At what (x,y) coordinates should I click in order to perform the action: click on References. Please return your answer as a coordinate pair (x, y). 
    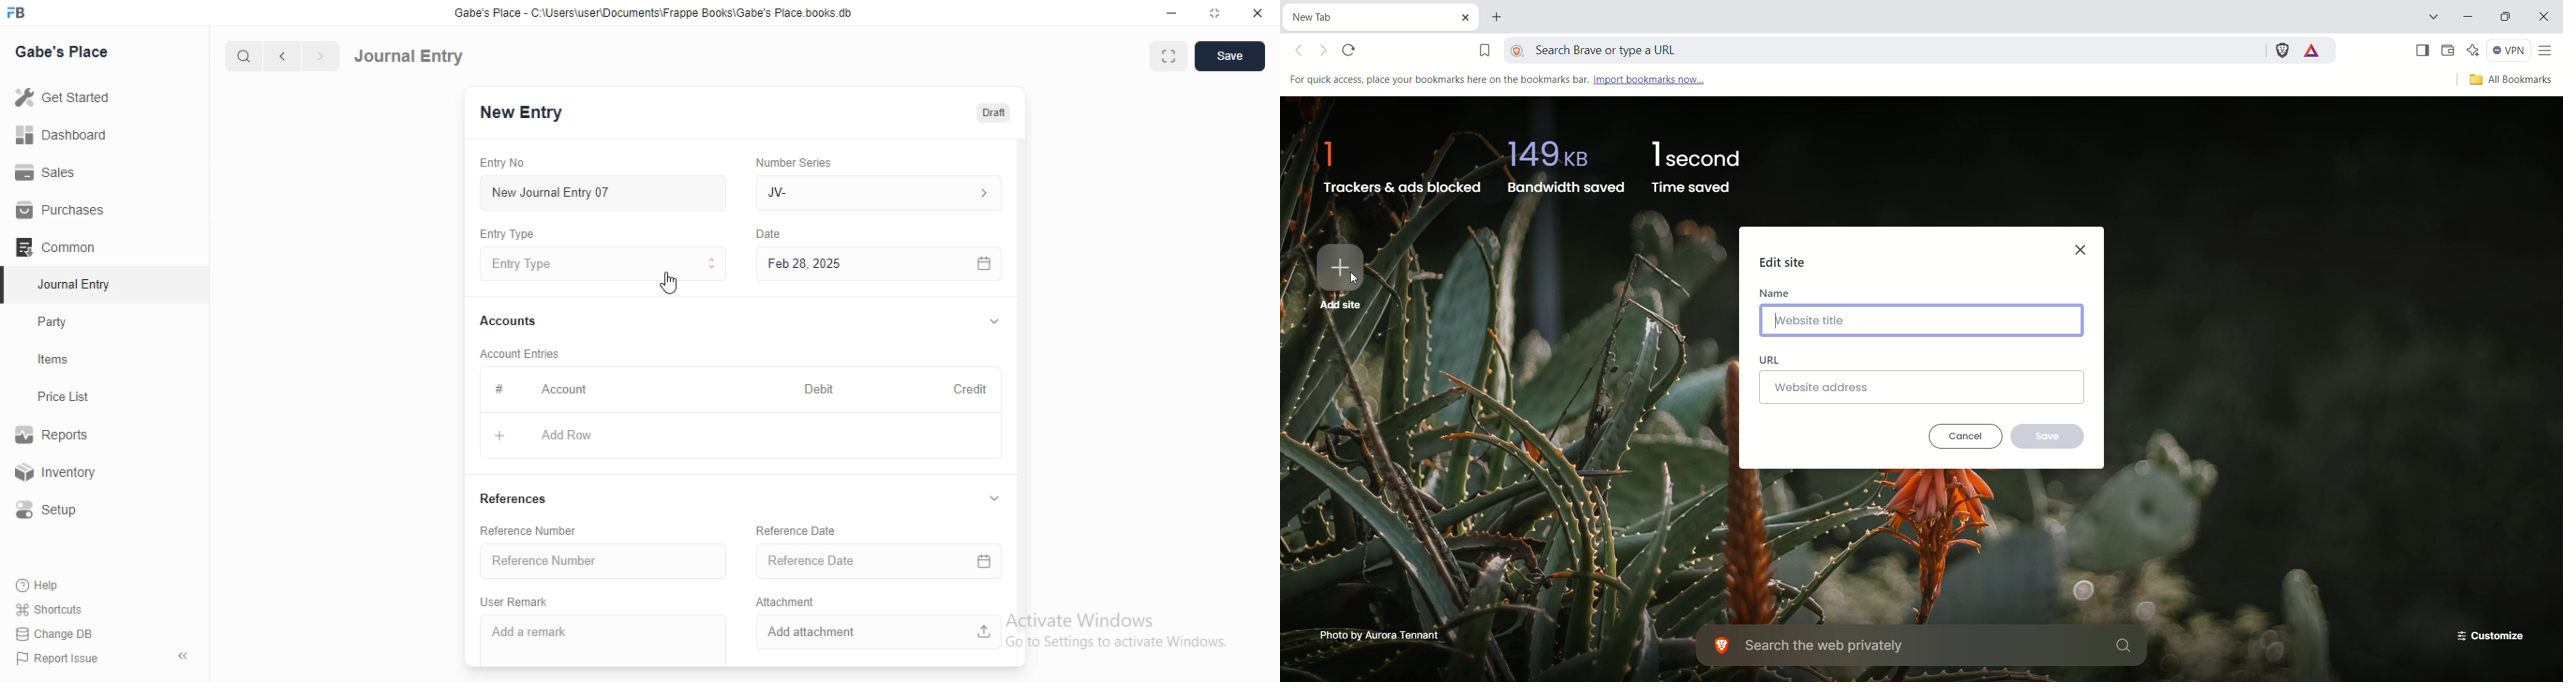
    Looking at the image, I should click on (520, 498).